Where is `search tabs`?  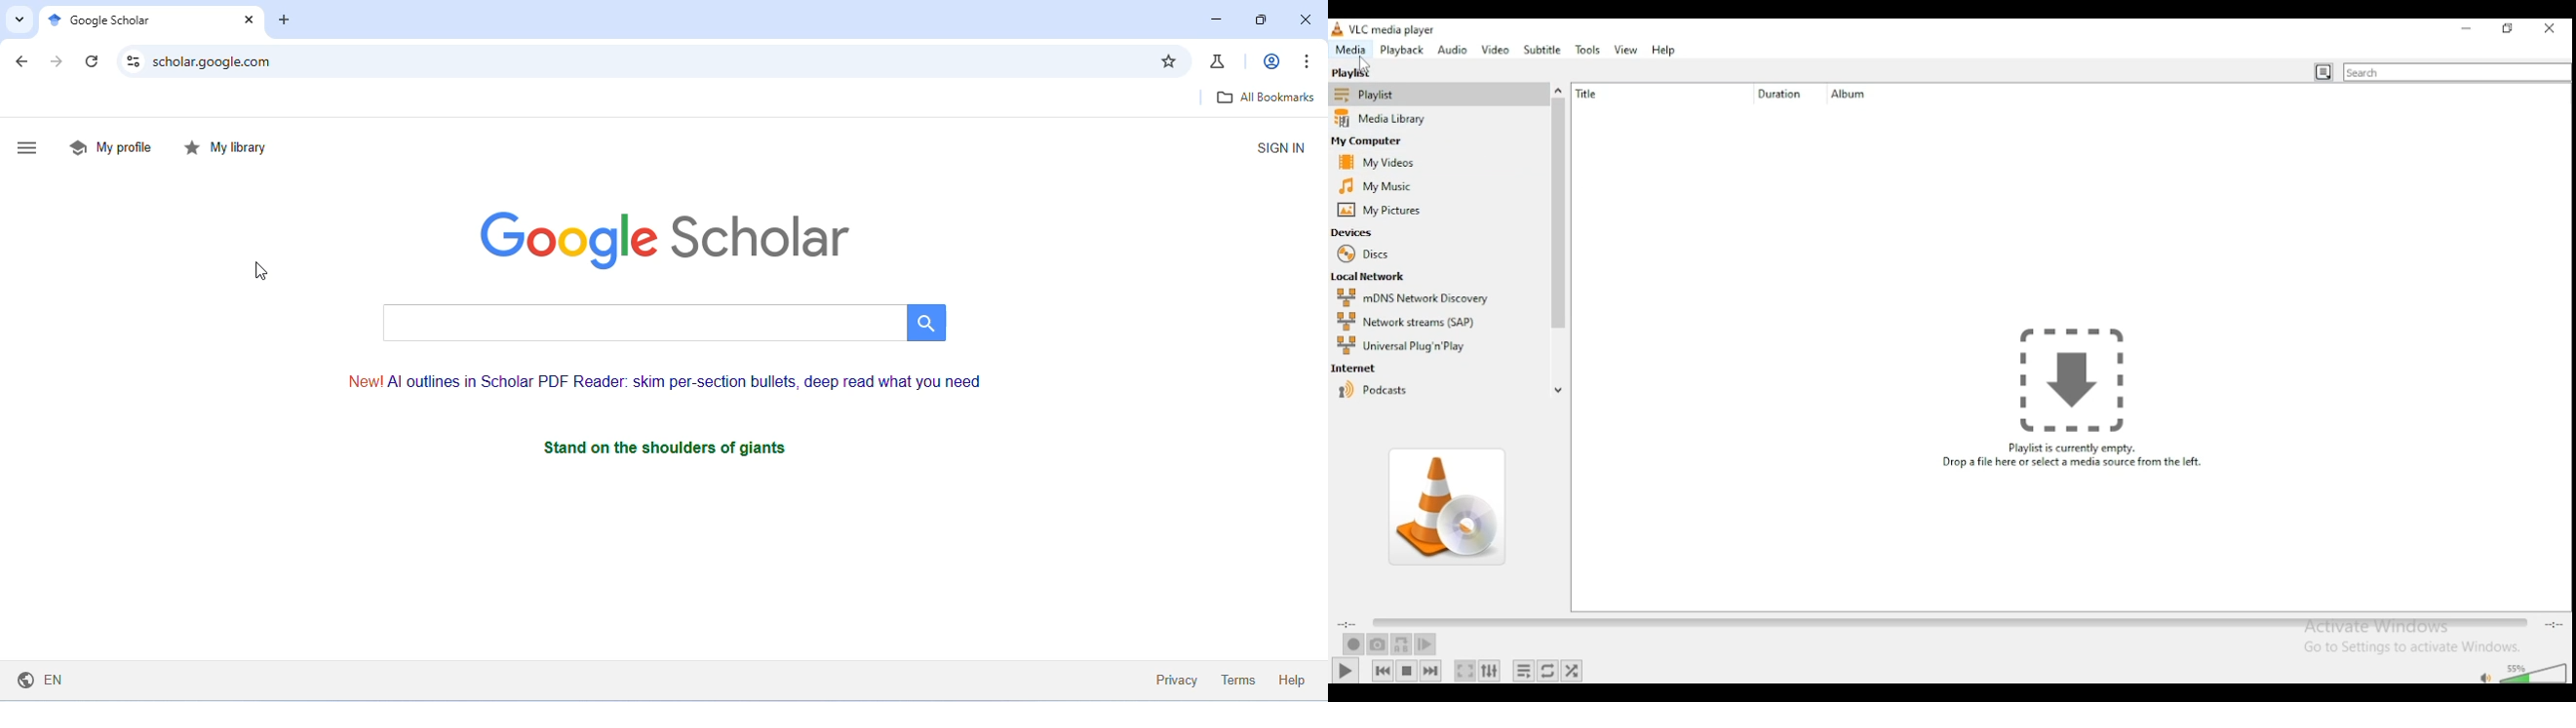 search tabs is located at coordinates (18, 19).